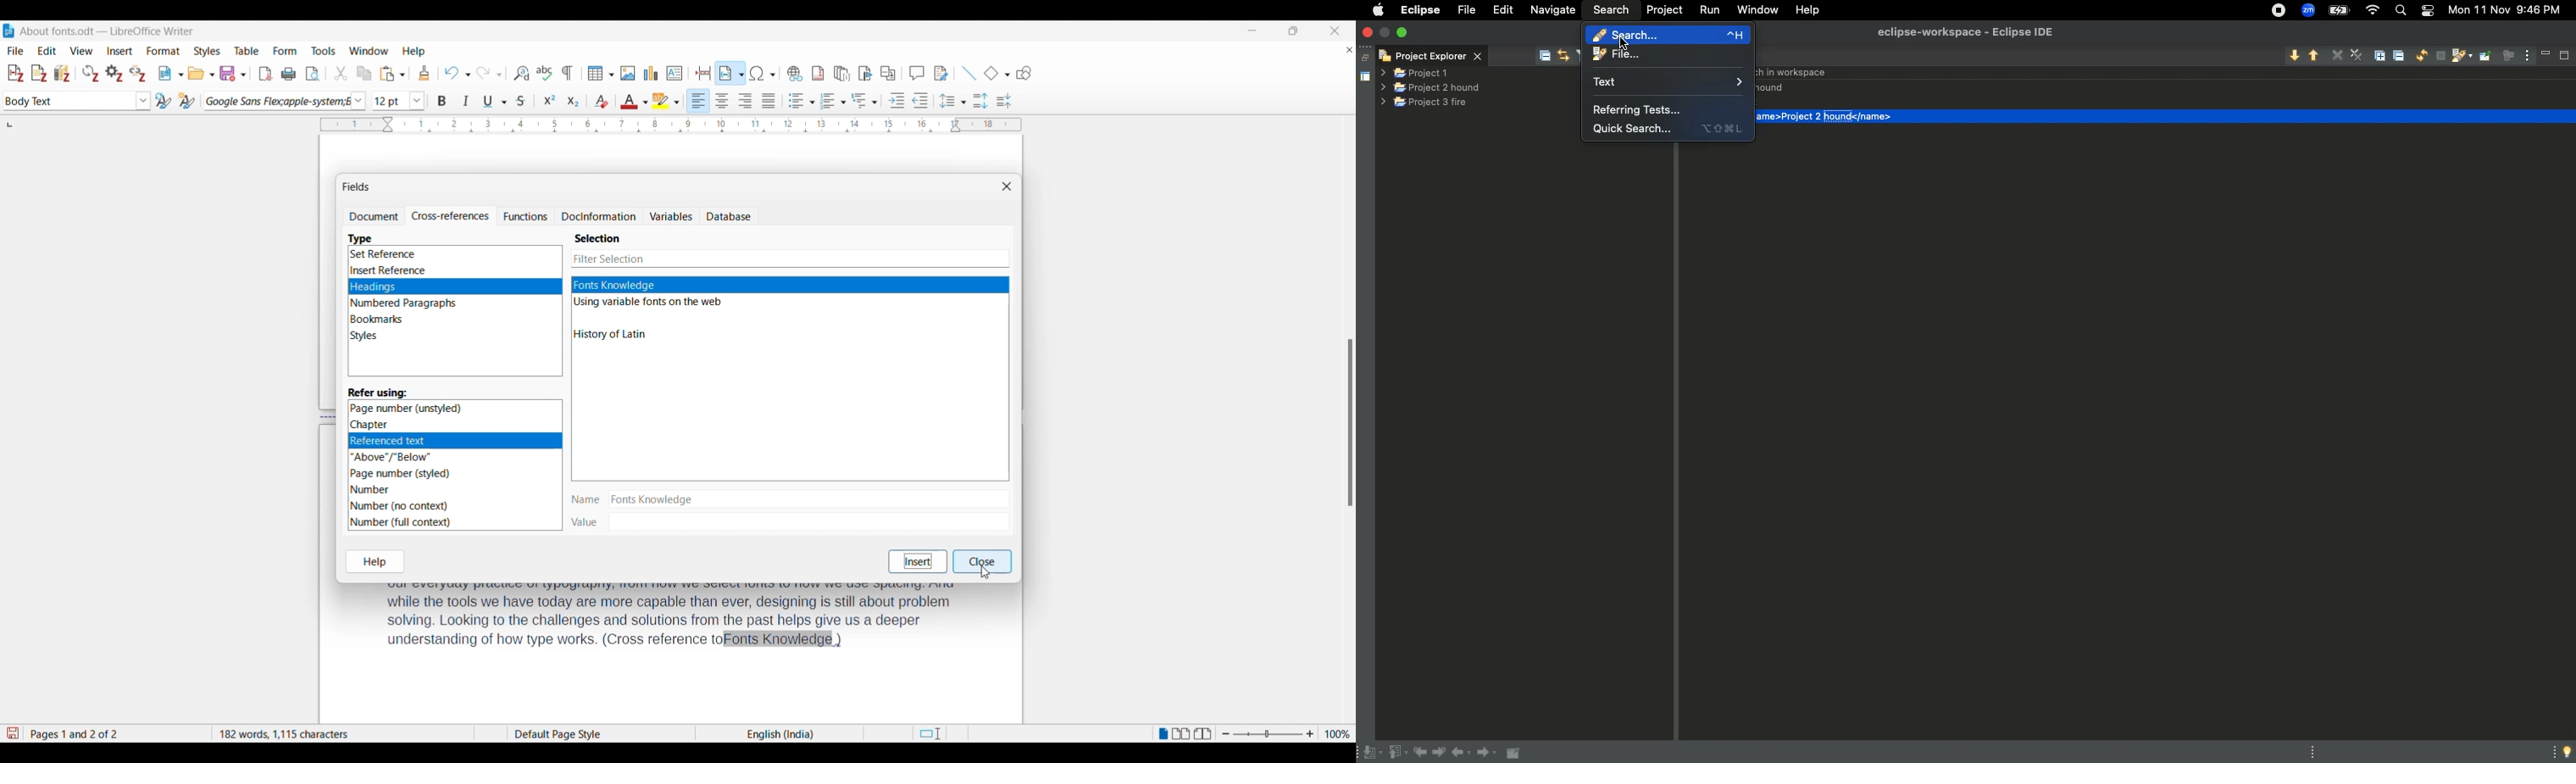  I want to click on About fonts.odt- LibreOffice Writer, so click(107, 31).